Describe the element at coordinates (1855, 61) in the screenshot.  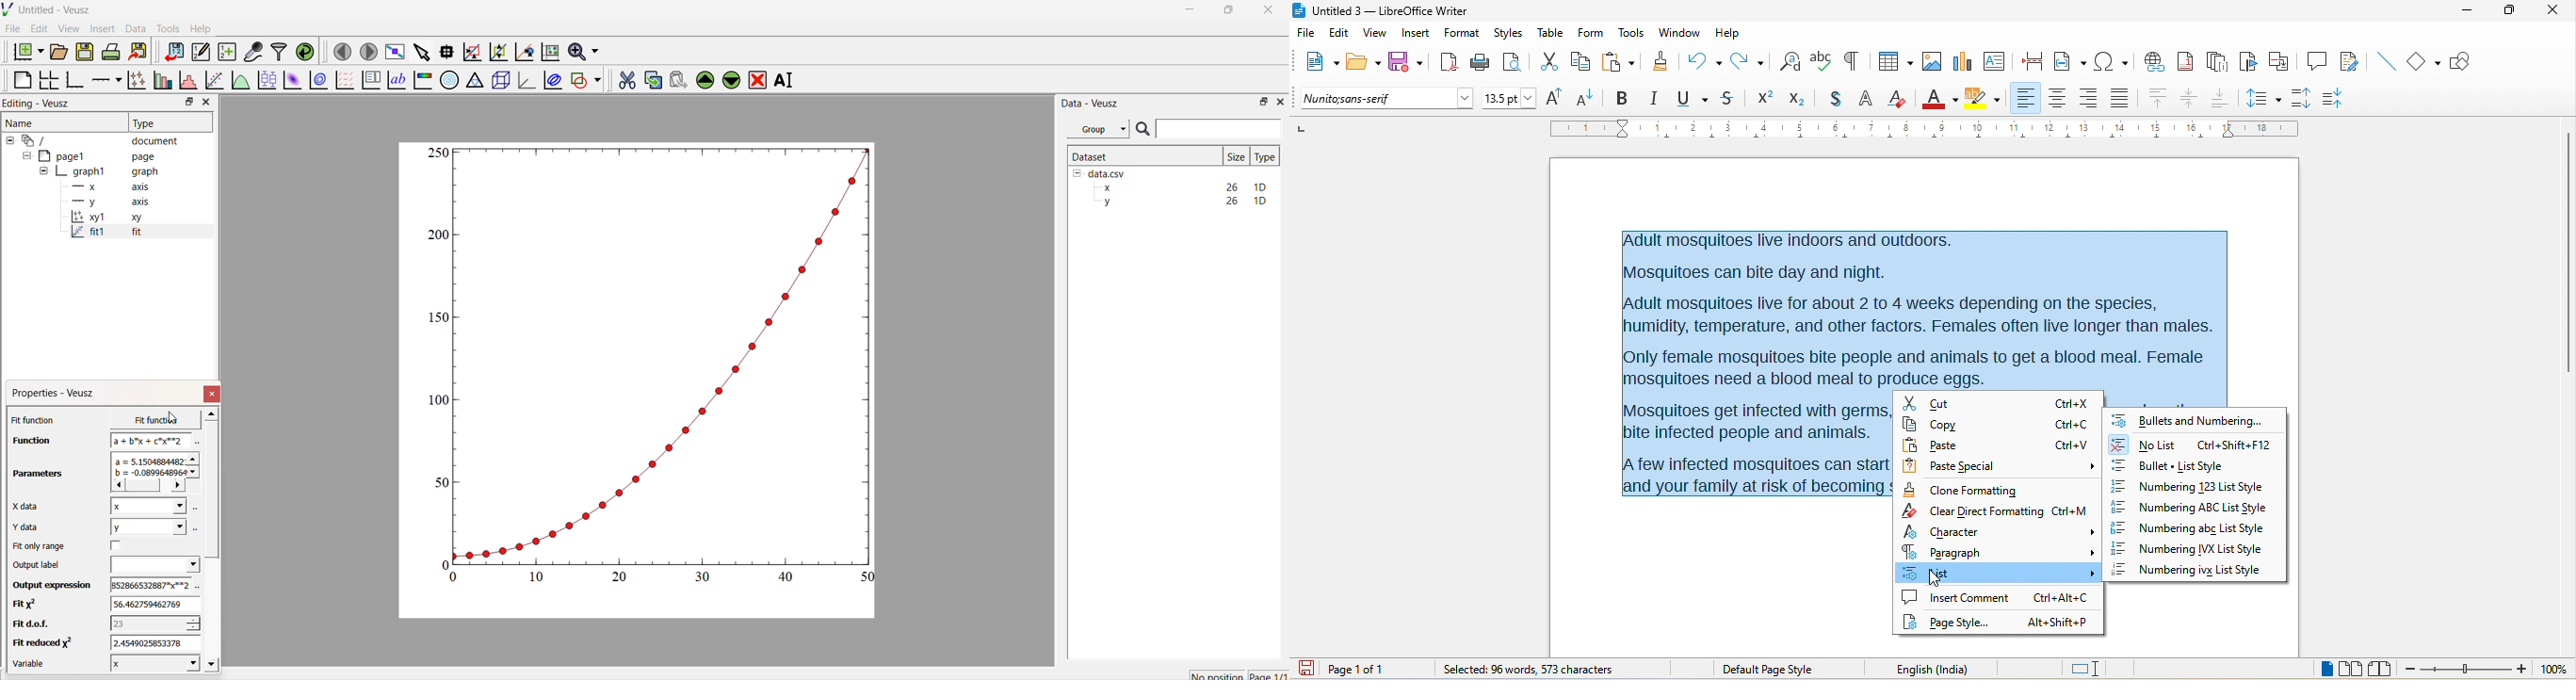
I see `toggle formatting marks` at that location.